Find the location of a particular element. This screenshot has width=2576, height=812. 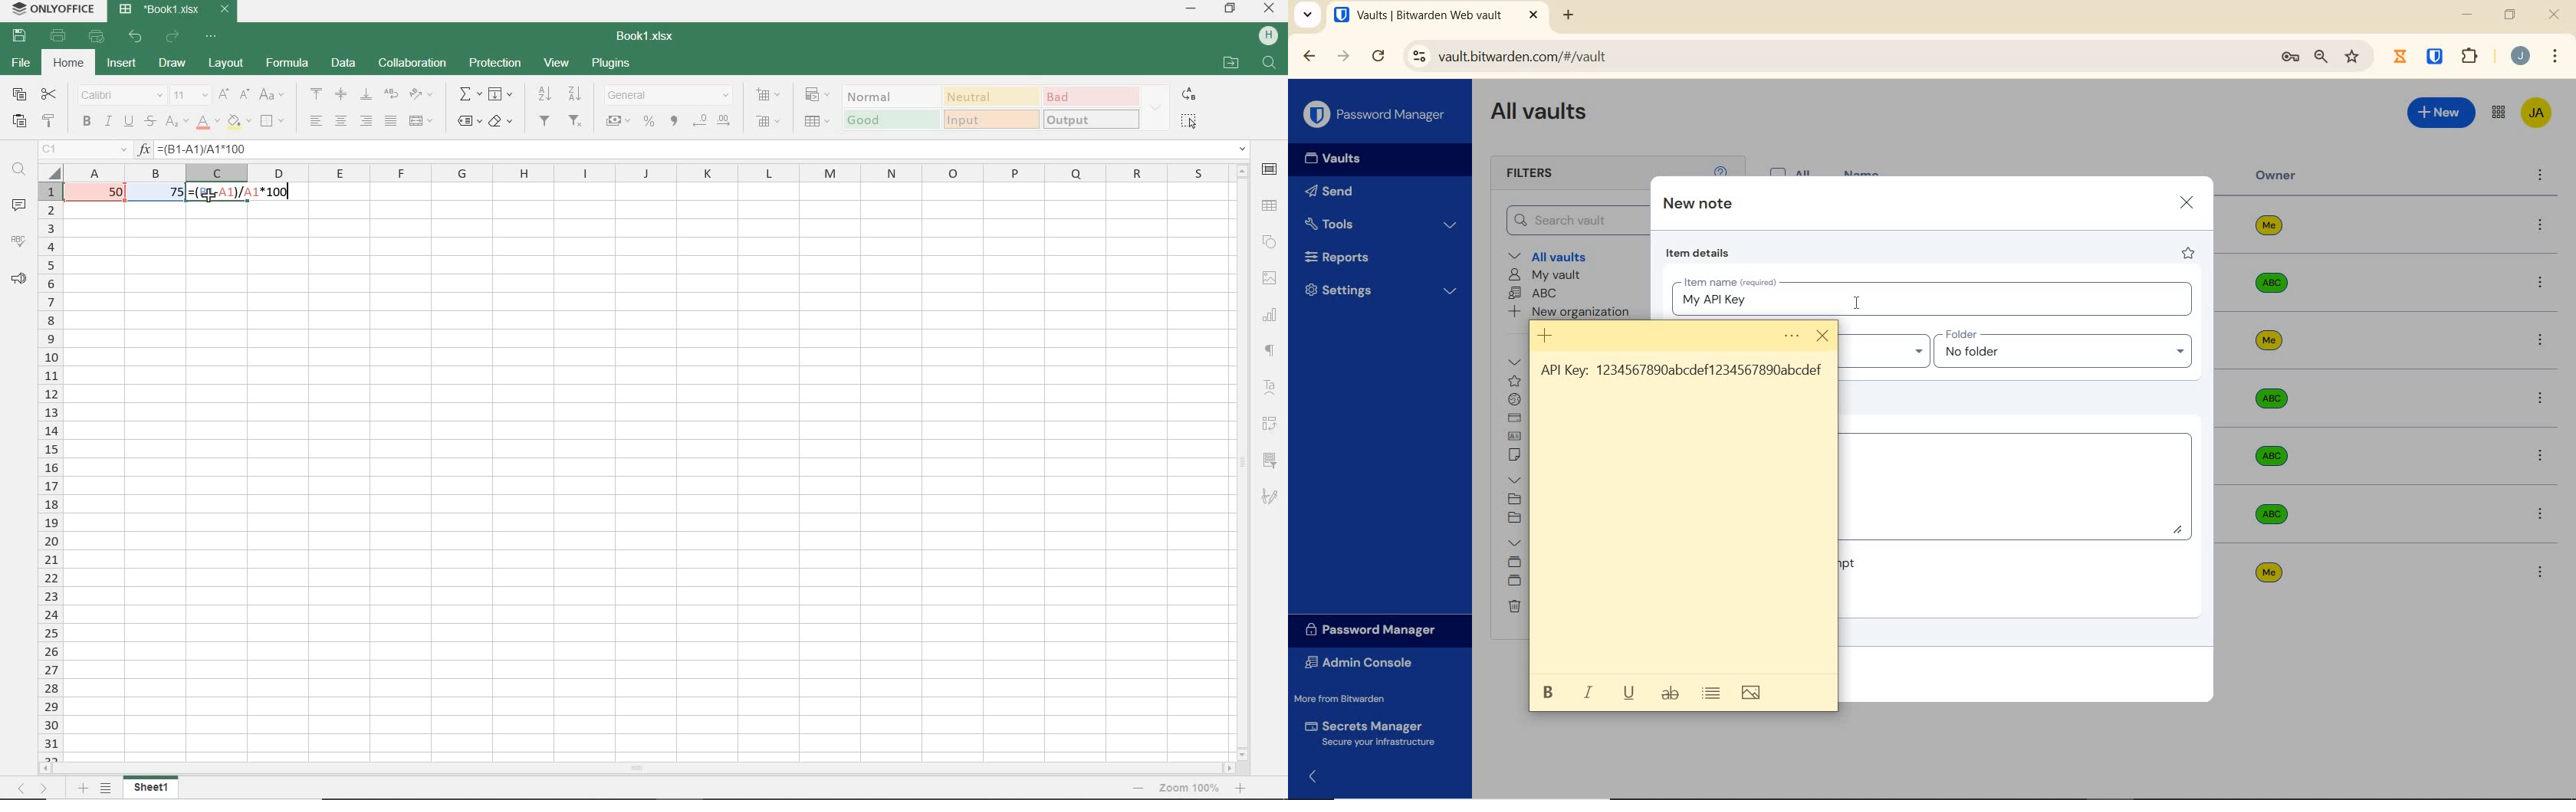

align left is located at coordinates (315, 120).